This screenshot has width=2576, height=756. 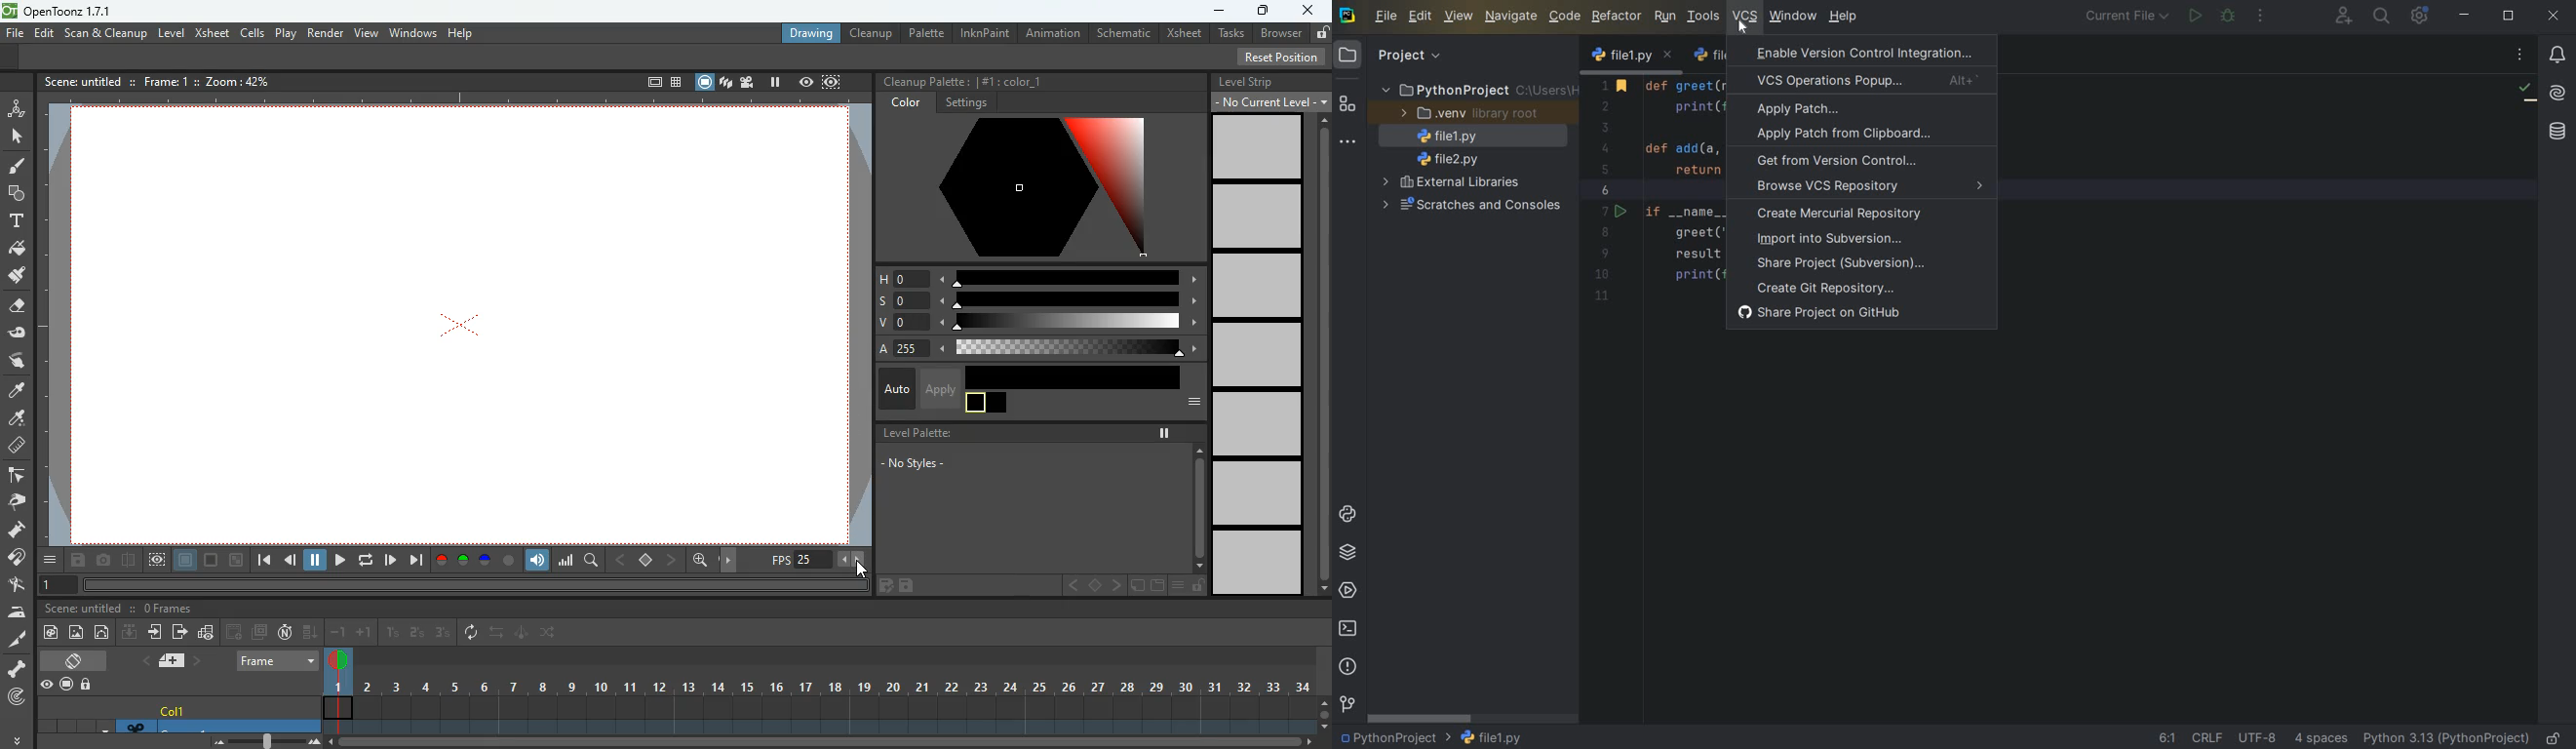 What do you see at coordinates (1844, 240) in the screenshot?
I see `import into subversion` at bounding box center [1844, 240].